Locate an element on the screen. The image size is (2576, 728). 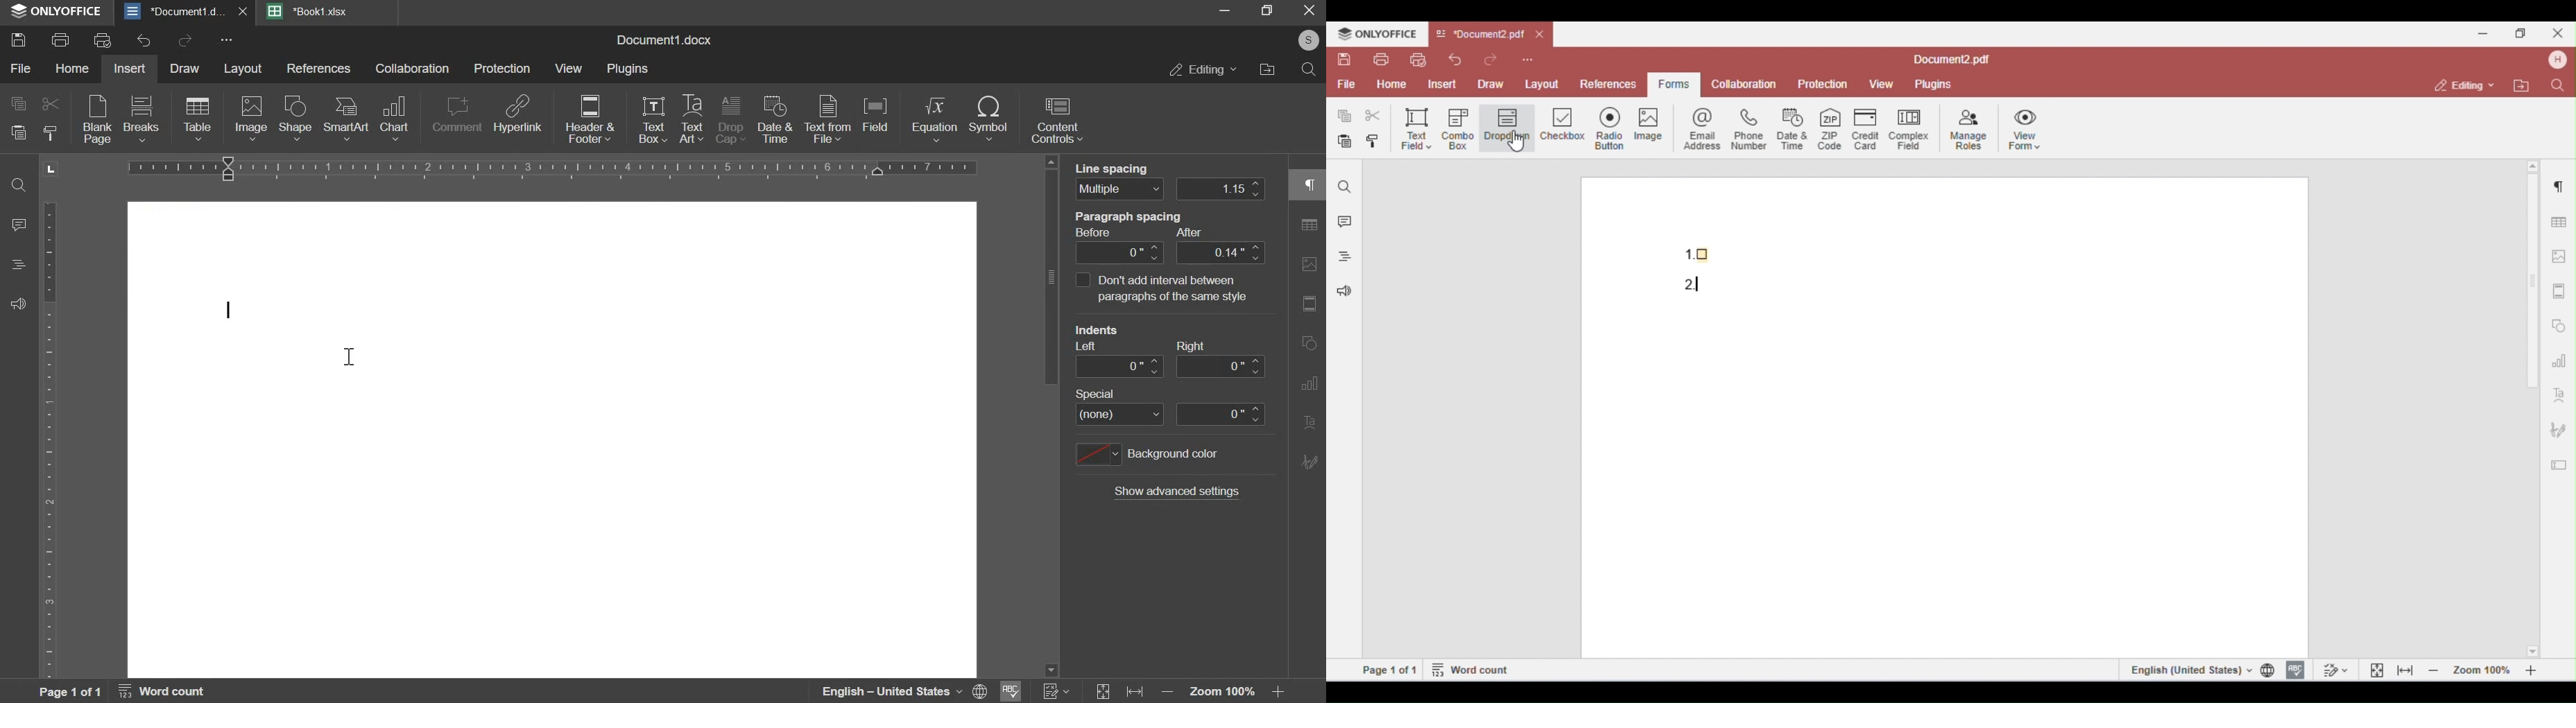
copy is located at coordinates (18, 105).